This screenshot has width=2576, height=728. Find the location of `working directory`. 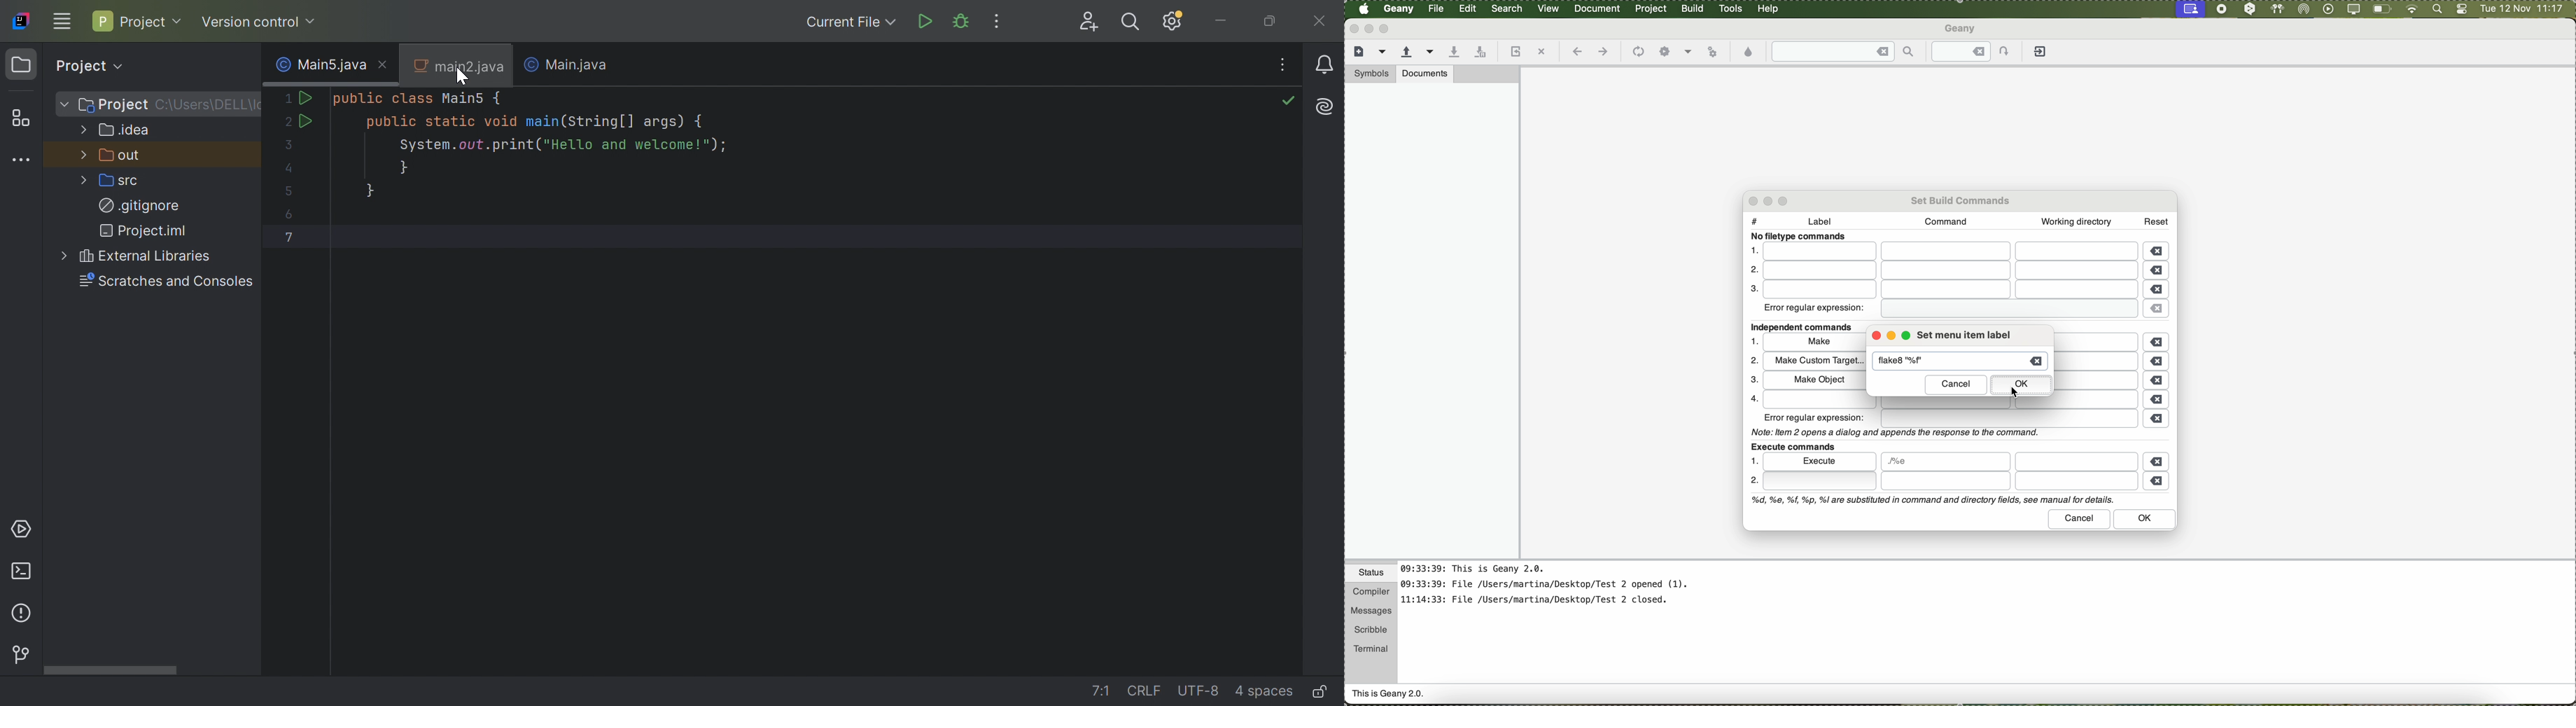

working directory is located at coordinates (2076, 221).